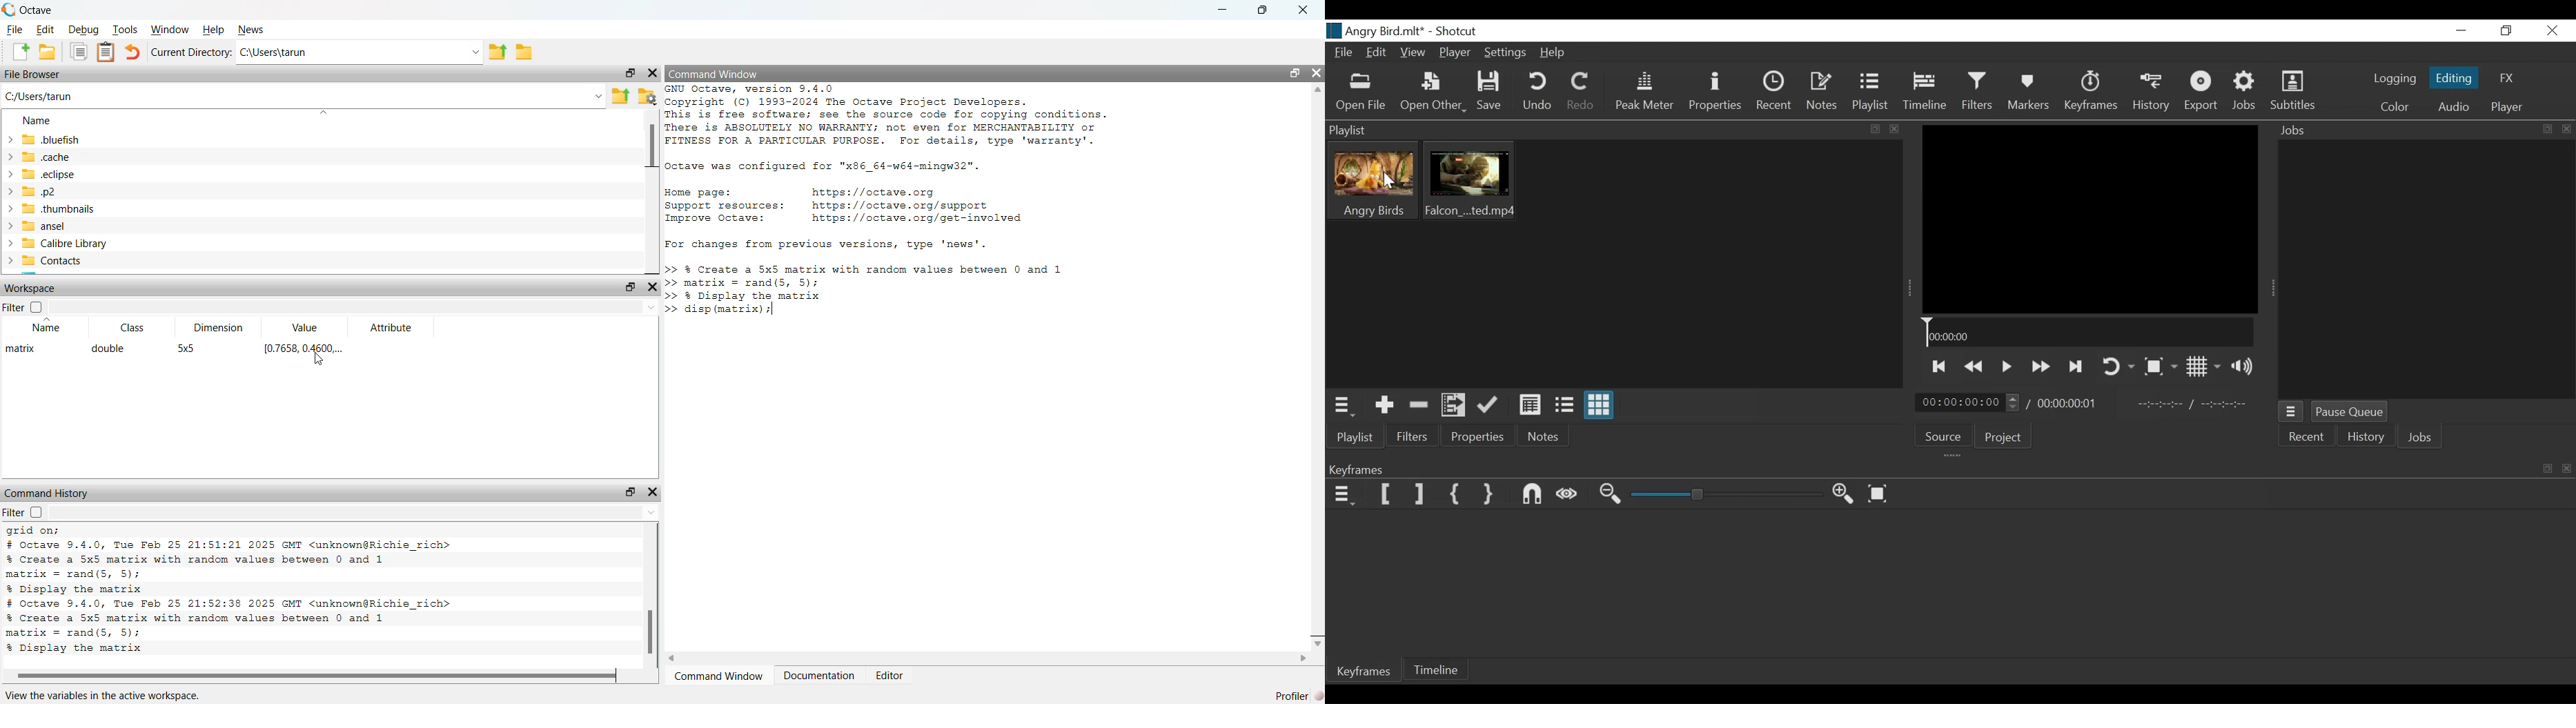 This screenshot has height=728, width=2576. I want to click on scroll bar, so click(648, 593).